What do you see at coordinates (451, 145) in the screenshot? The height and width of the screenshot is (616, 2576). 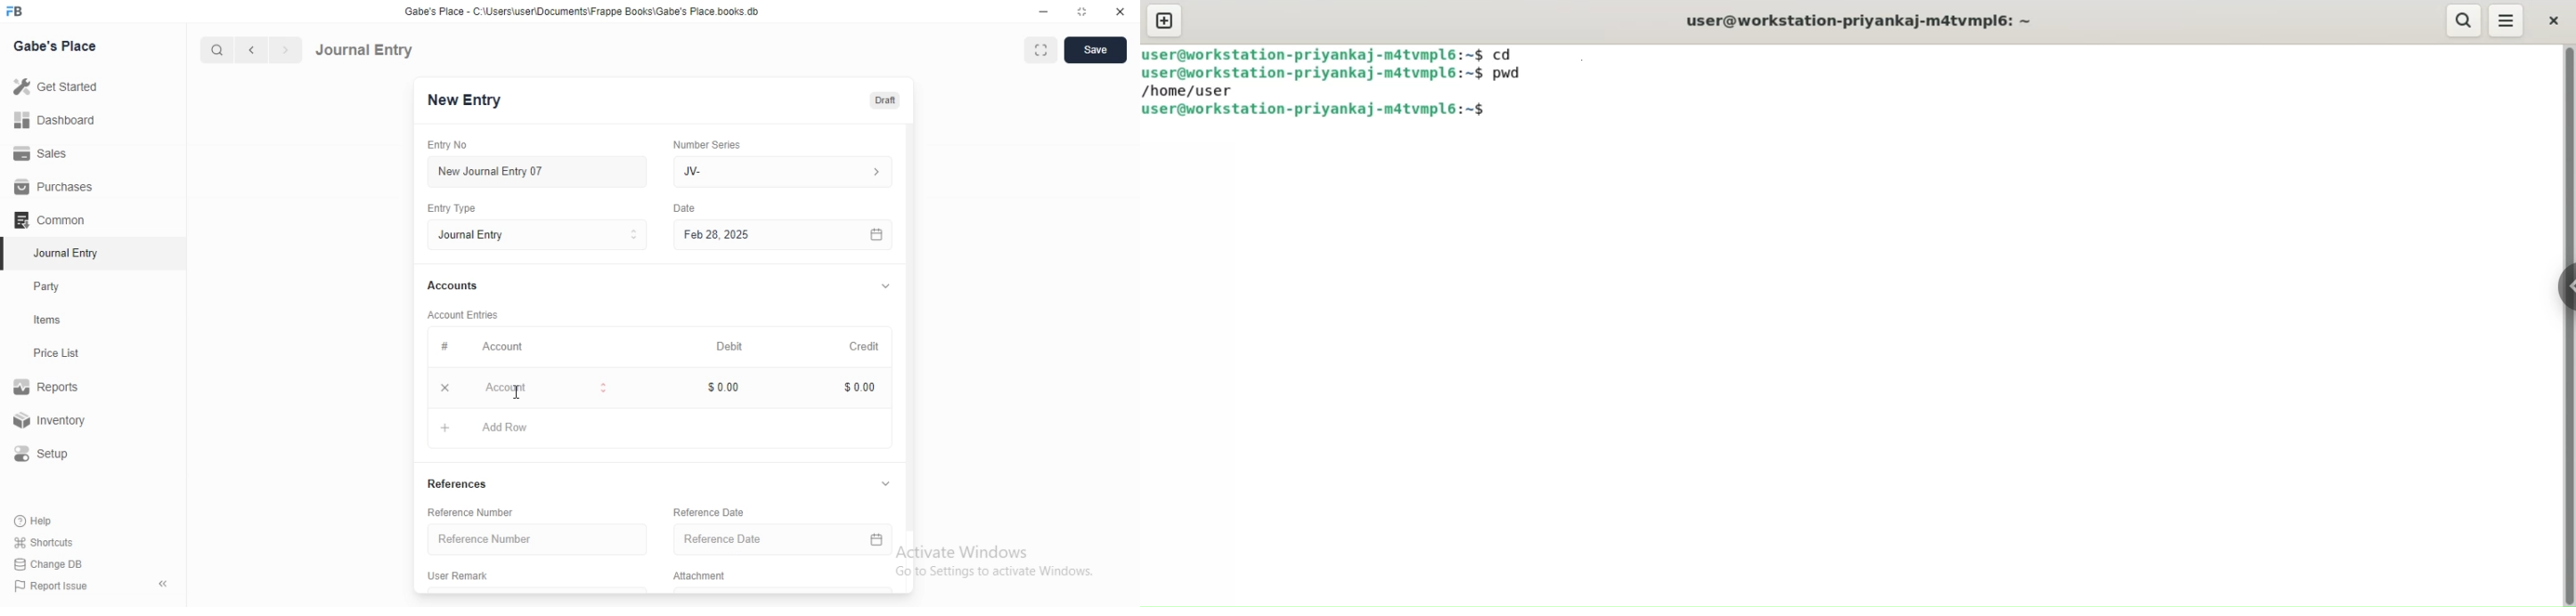 I see `Entry No` at bounding box center [451, 145].